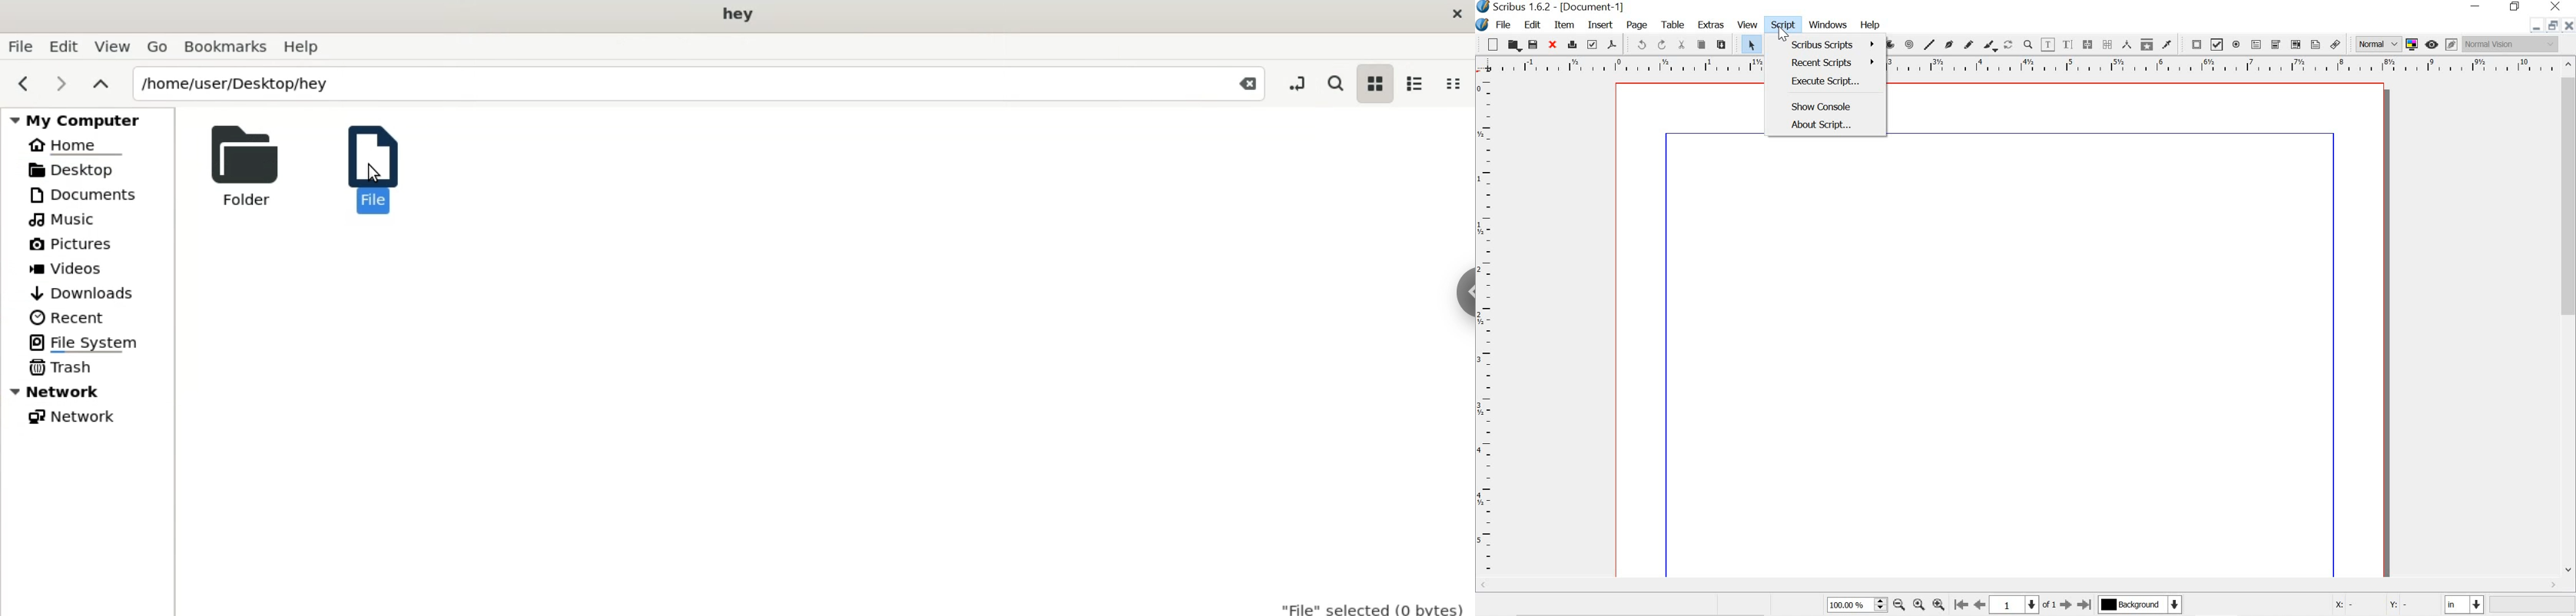 Image resolution: width=2576 pixels, height=616 pixels. Describe the element at coordinates (2276, 45) in the screenshot. I see `pdf combo box` at that location.